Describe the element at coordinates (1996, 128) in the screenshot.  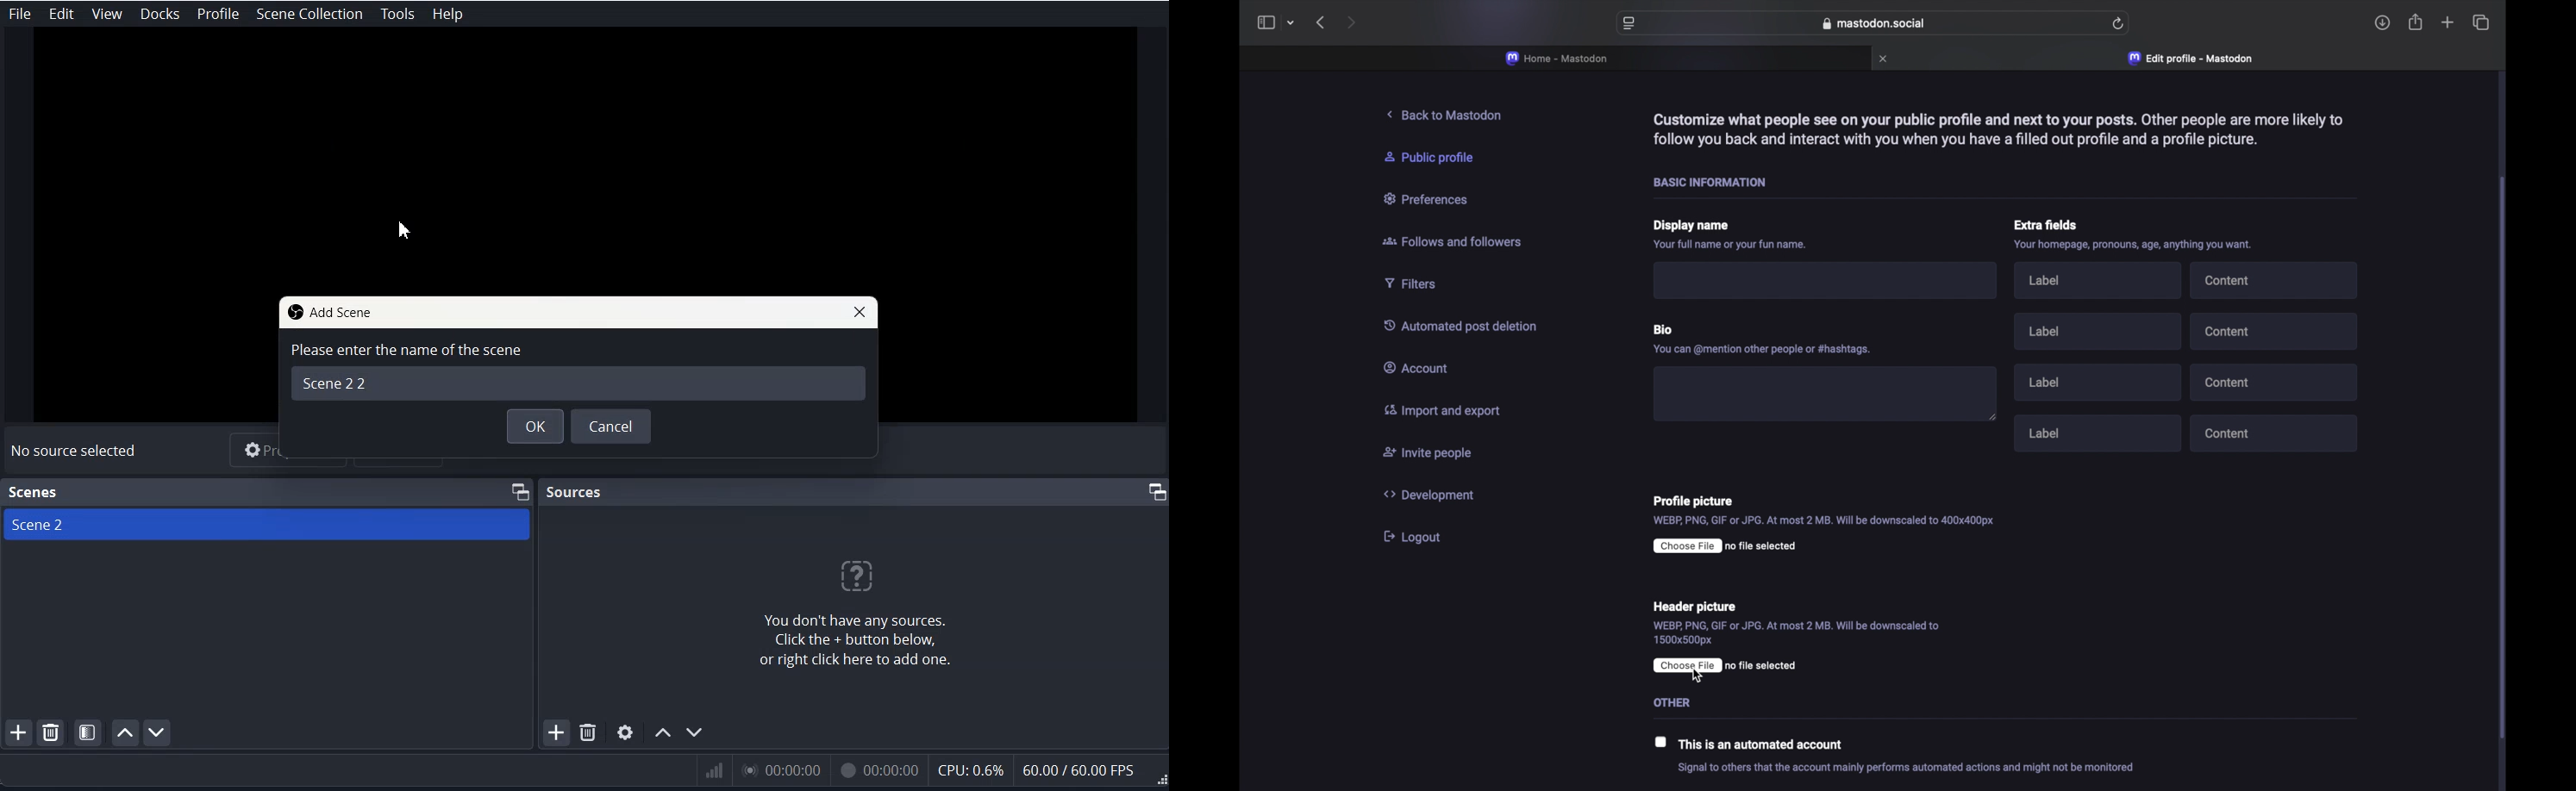
I see `info` at that location.